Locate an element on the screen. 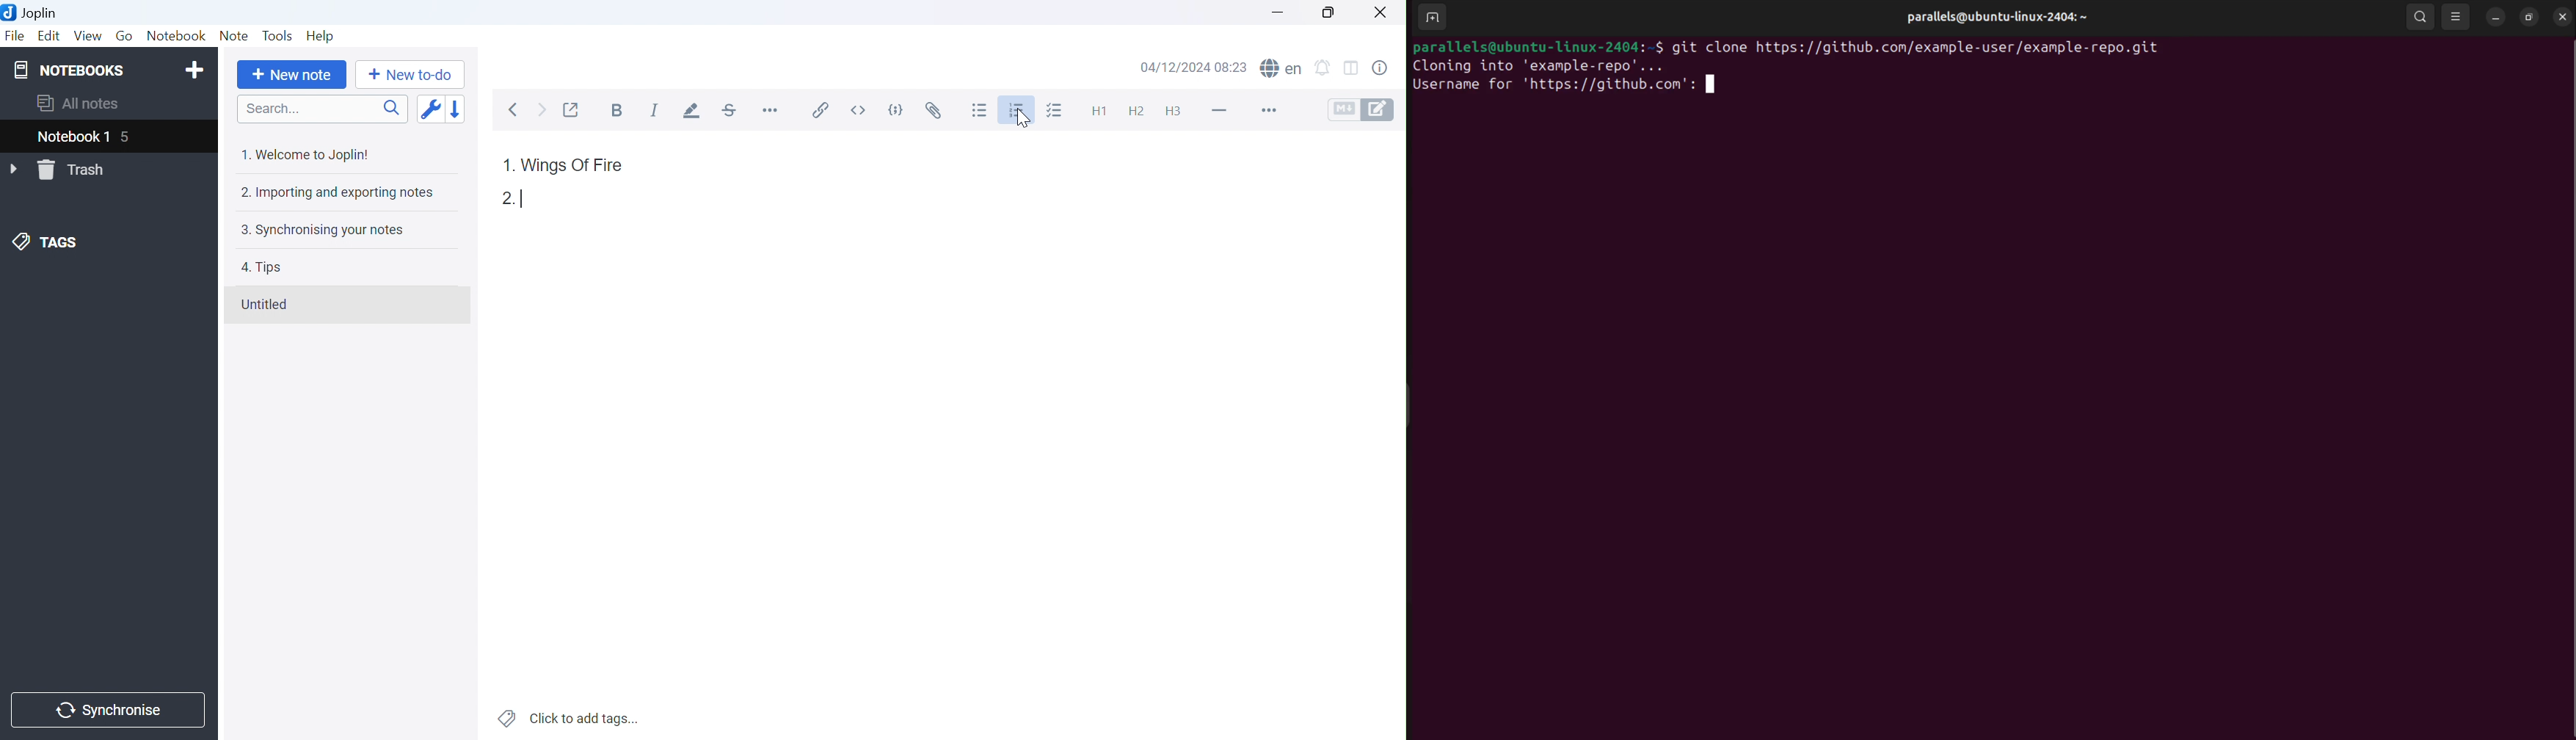 This screenshot has width=2576, height=756. numbered list is located at coordinates (1019, 112).